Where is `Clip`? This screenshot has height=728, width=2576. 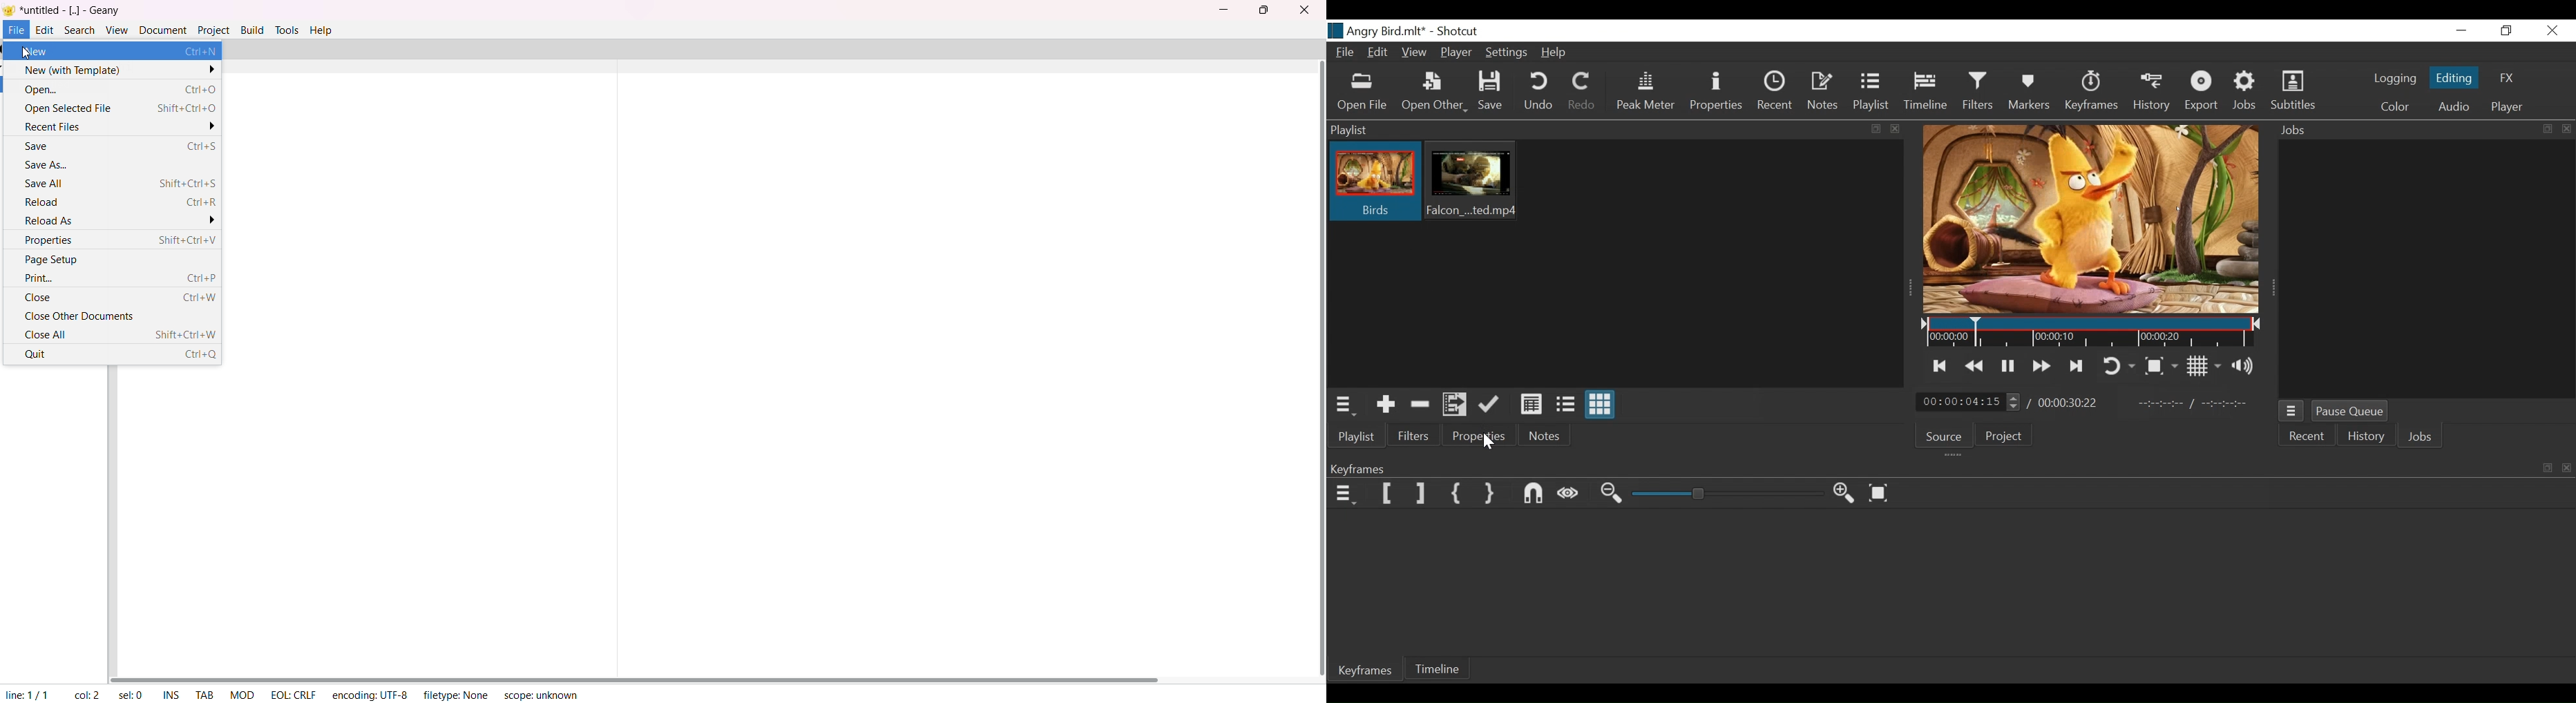
Clip is located at coordinates (1473, 182).